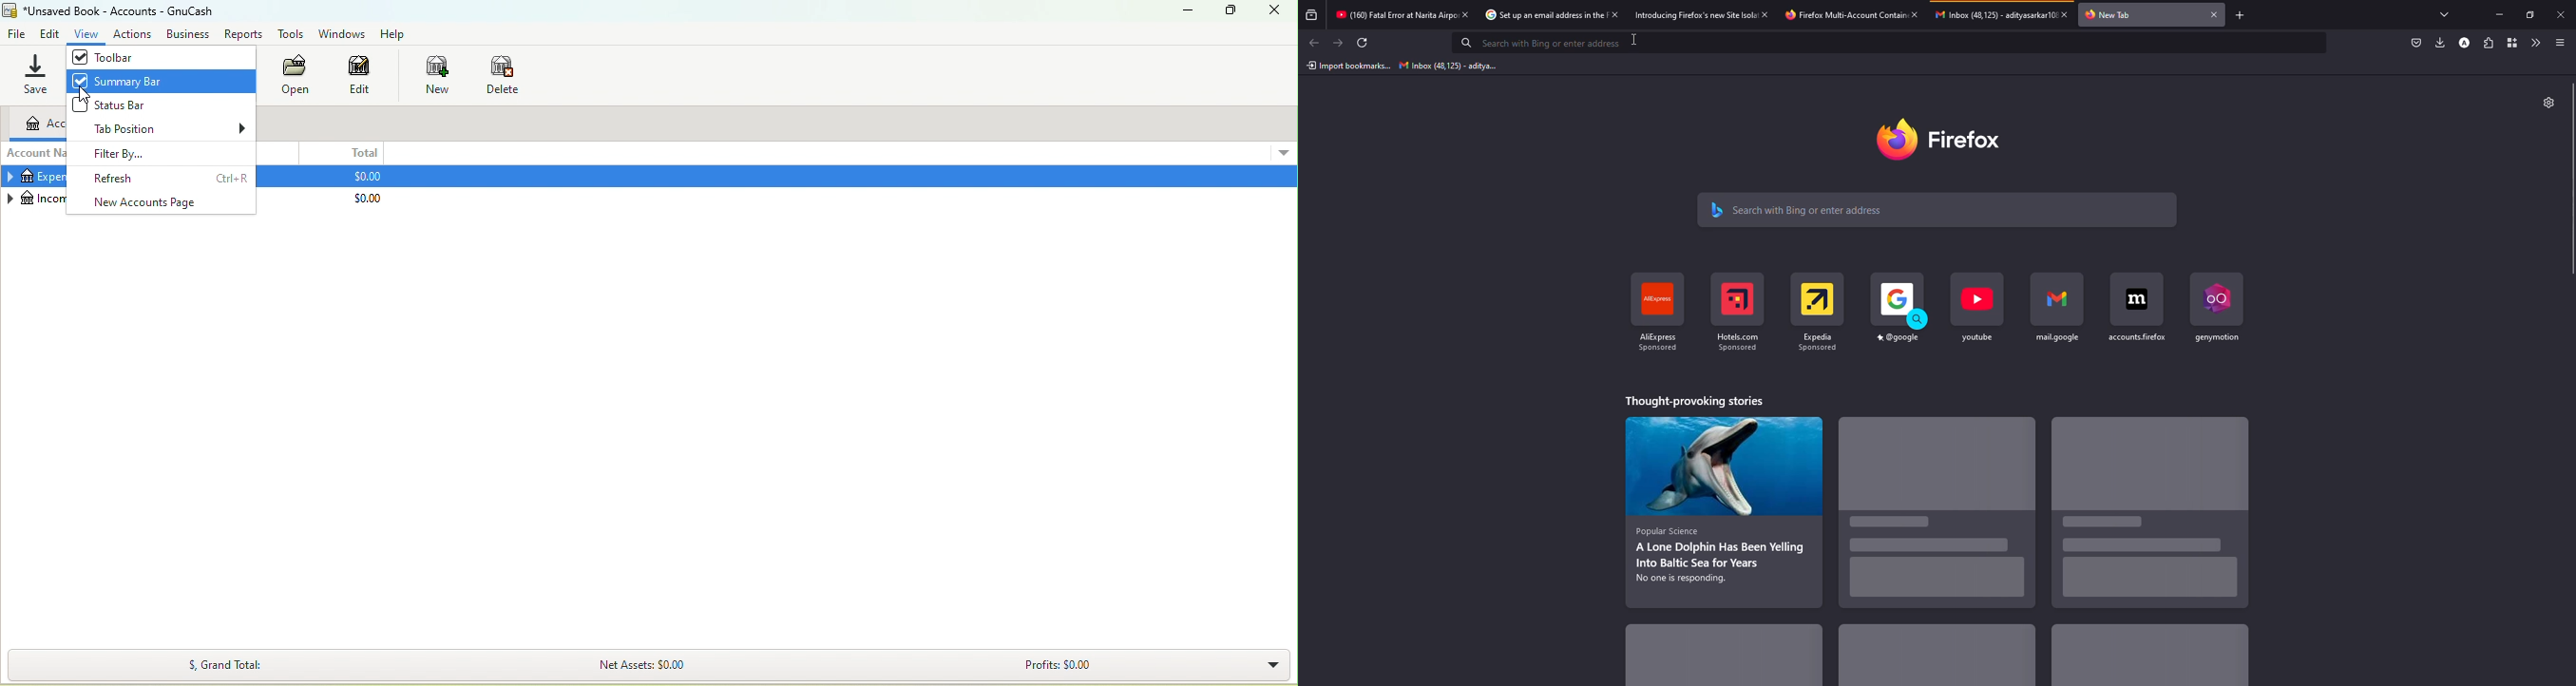  I want to click on cursor, so click(92, 96).